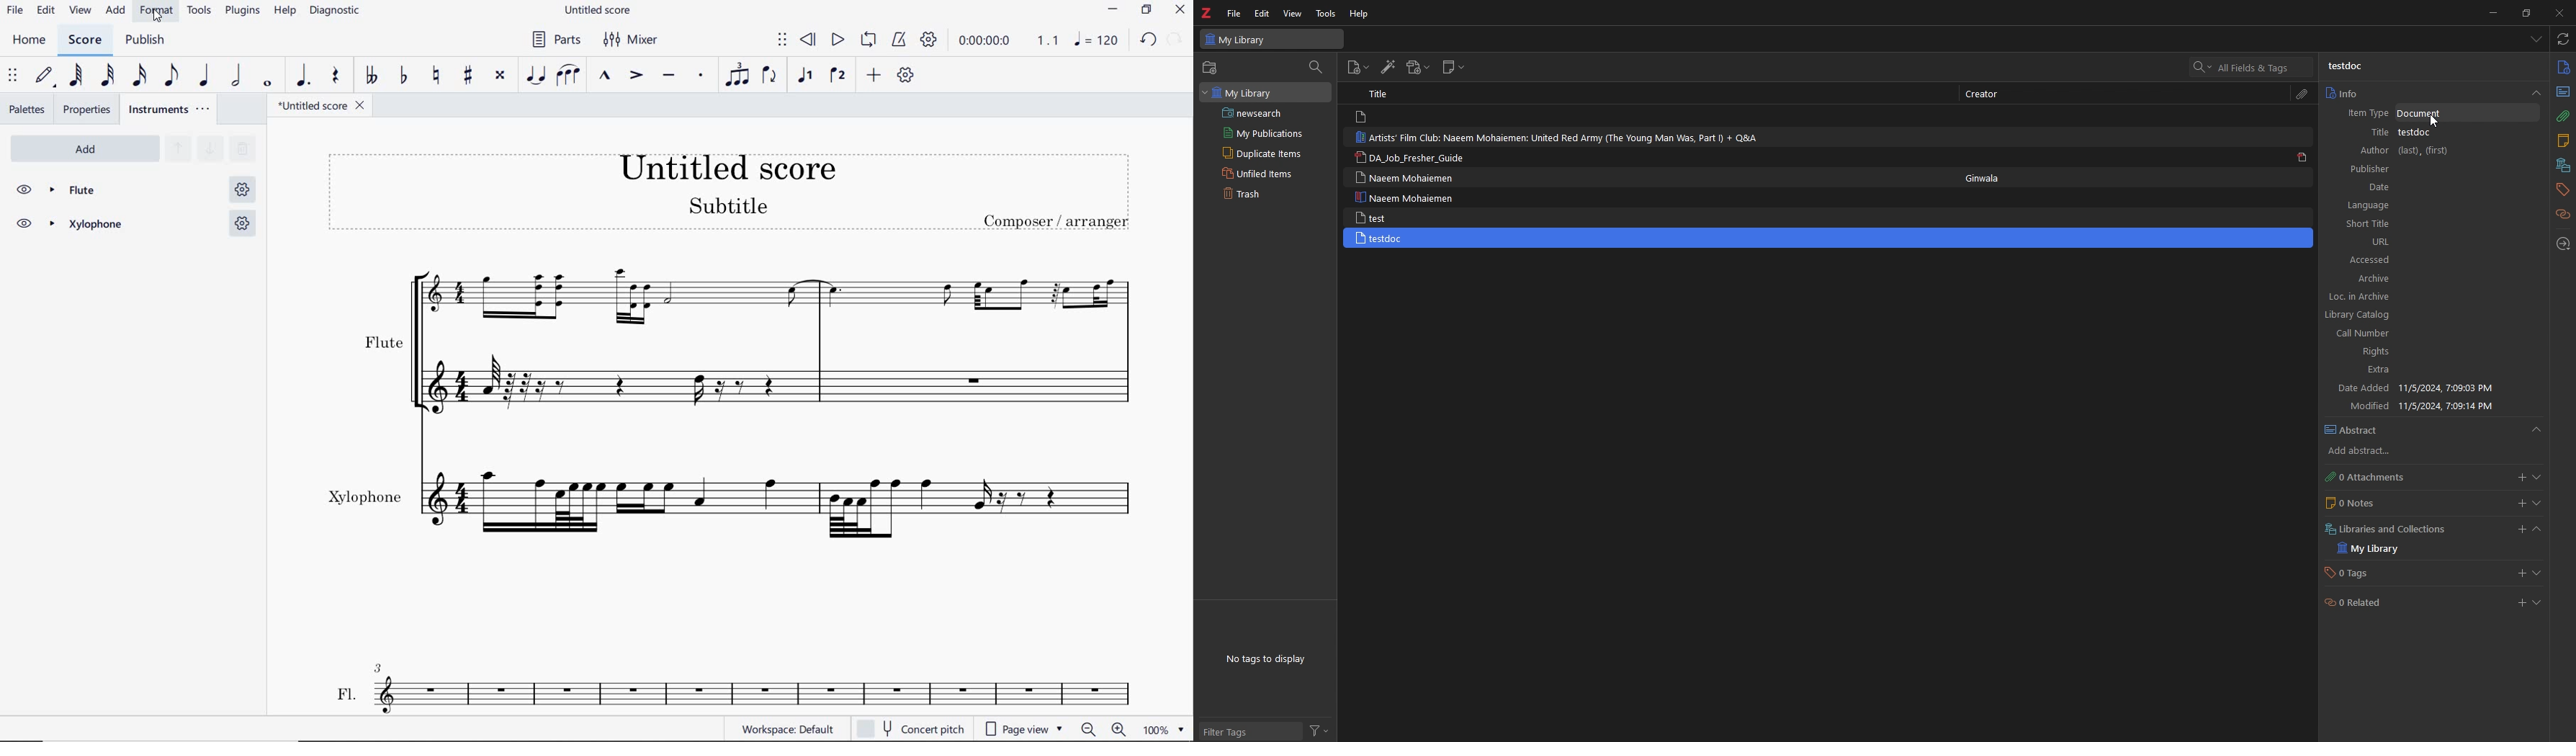 The width and height of the screenshot is (2576, 756). Describe the element at coordinates (537, 73) in the screenshot. I see `TIE` at that location.